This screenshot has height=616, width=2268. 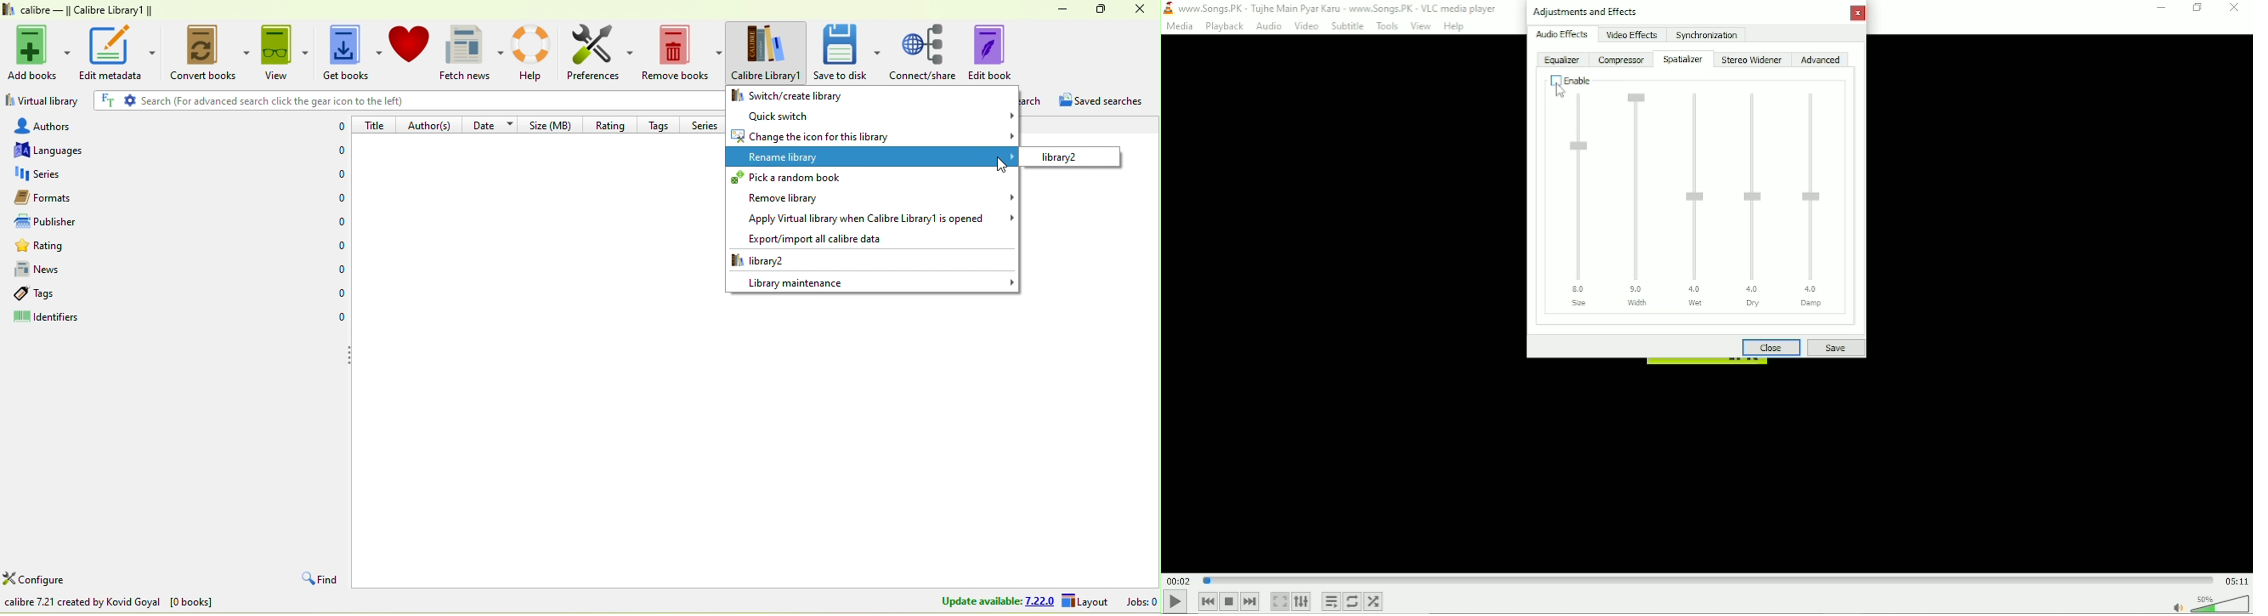 What do you see at coordinates (338, 319) in the screenshot?
I see `0` at bounding box center [338, 319].